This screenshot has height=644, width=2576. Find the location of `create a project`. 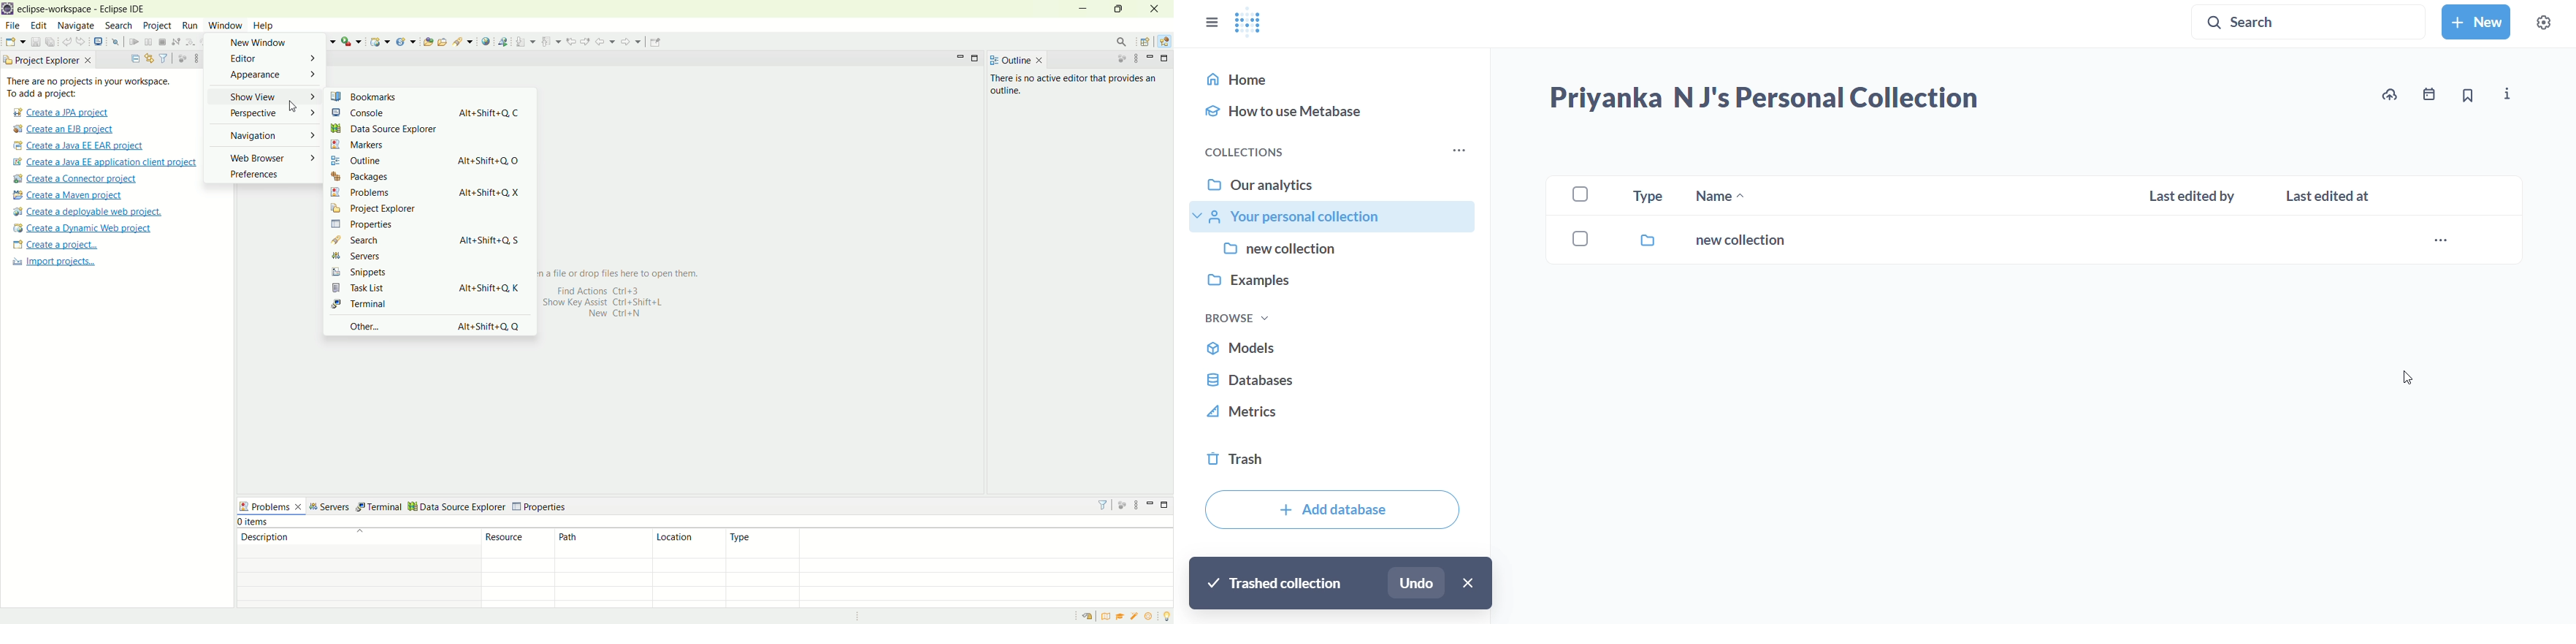

create a project is located at coordinates (54, 245).